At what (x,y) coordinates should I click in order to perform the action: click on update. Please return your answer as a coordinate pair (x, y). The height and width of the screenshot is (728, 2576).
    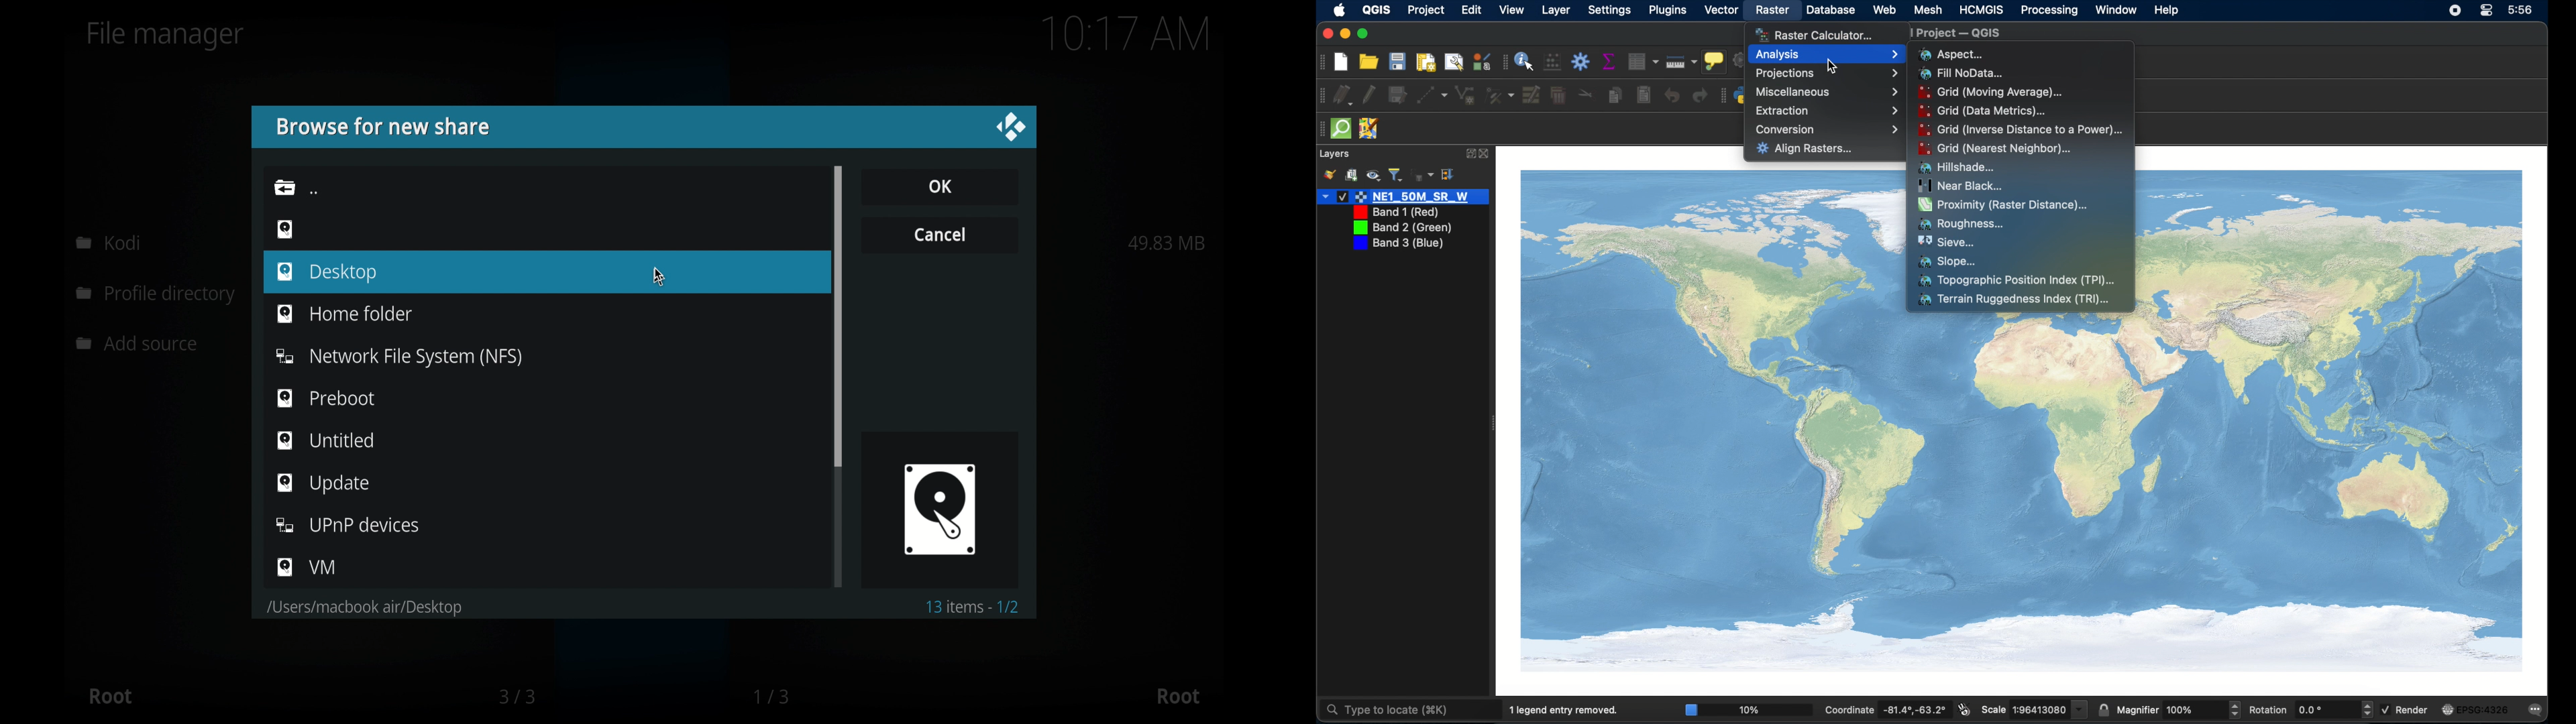
    Looking at the image, I should click on (323, 483).